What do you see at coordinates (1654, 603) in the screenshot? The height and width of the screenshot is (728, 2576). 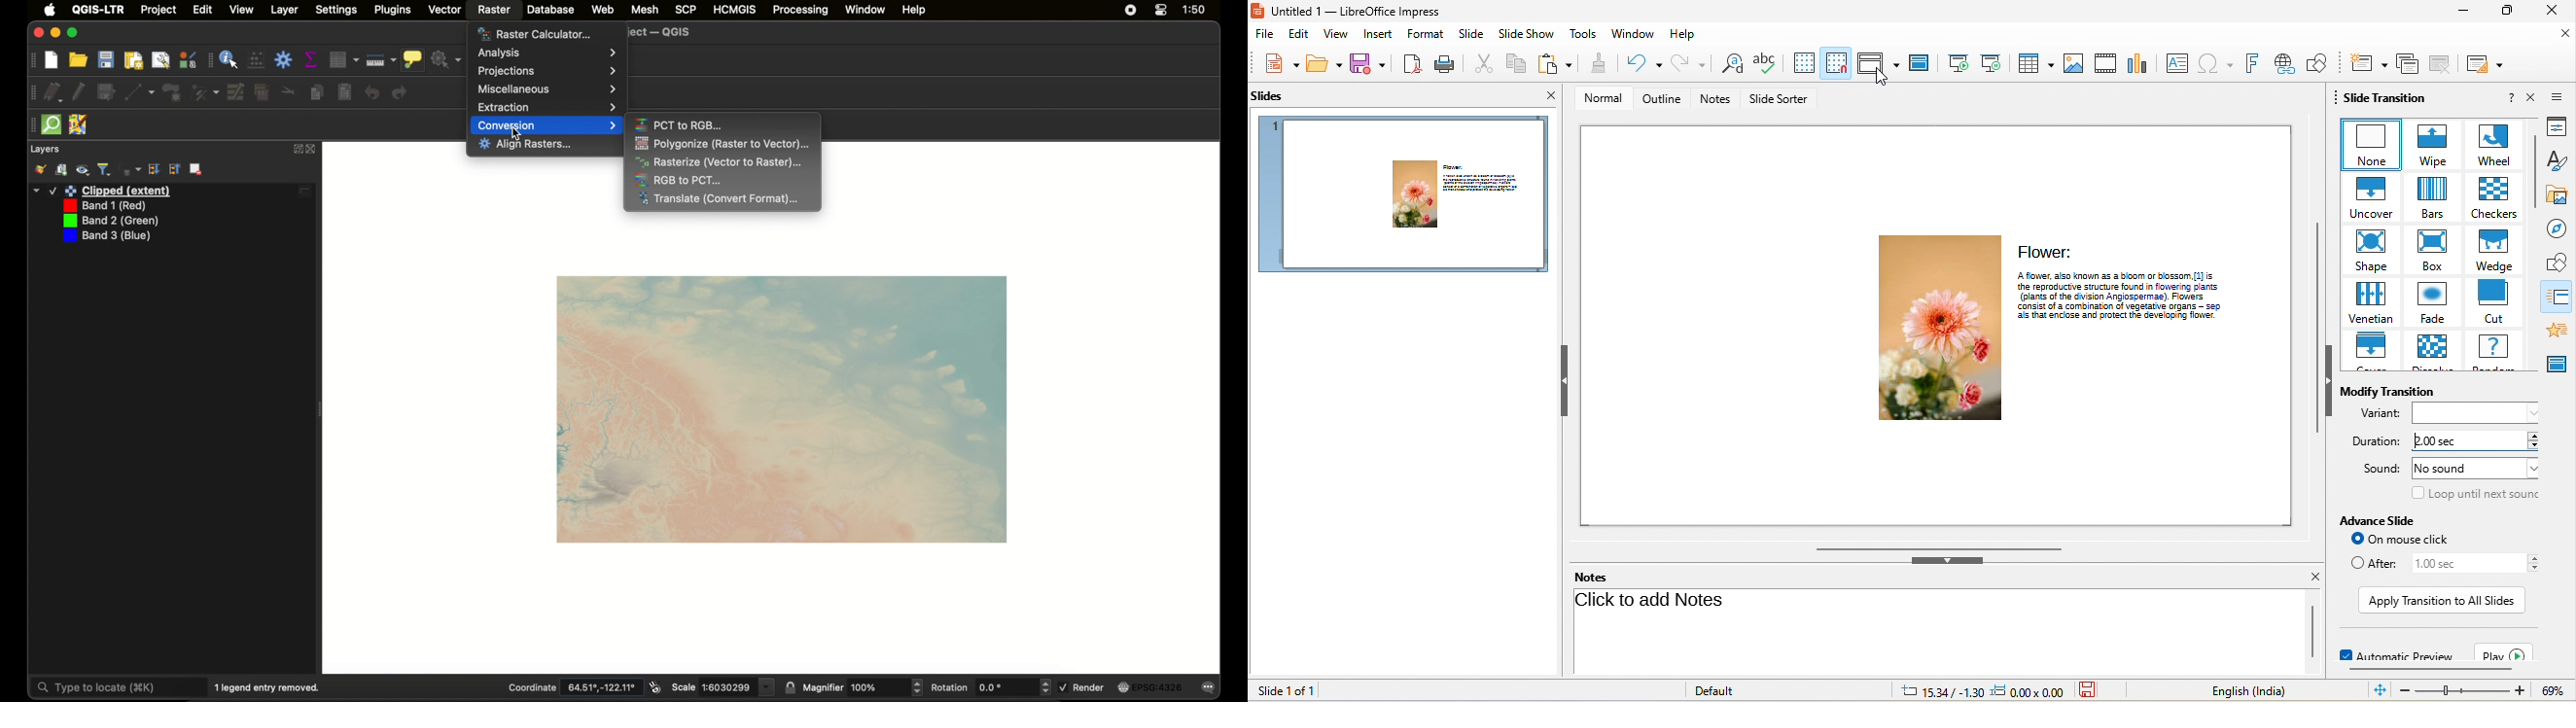 I see `click to add notes` at bounding box center [1654, 603].